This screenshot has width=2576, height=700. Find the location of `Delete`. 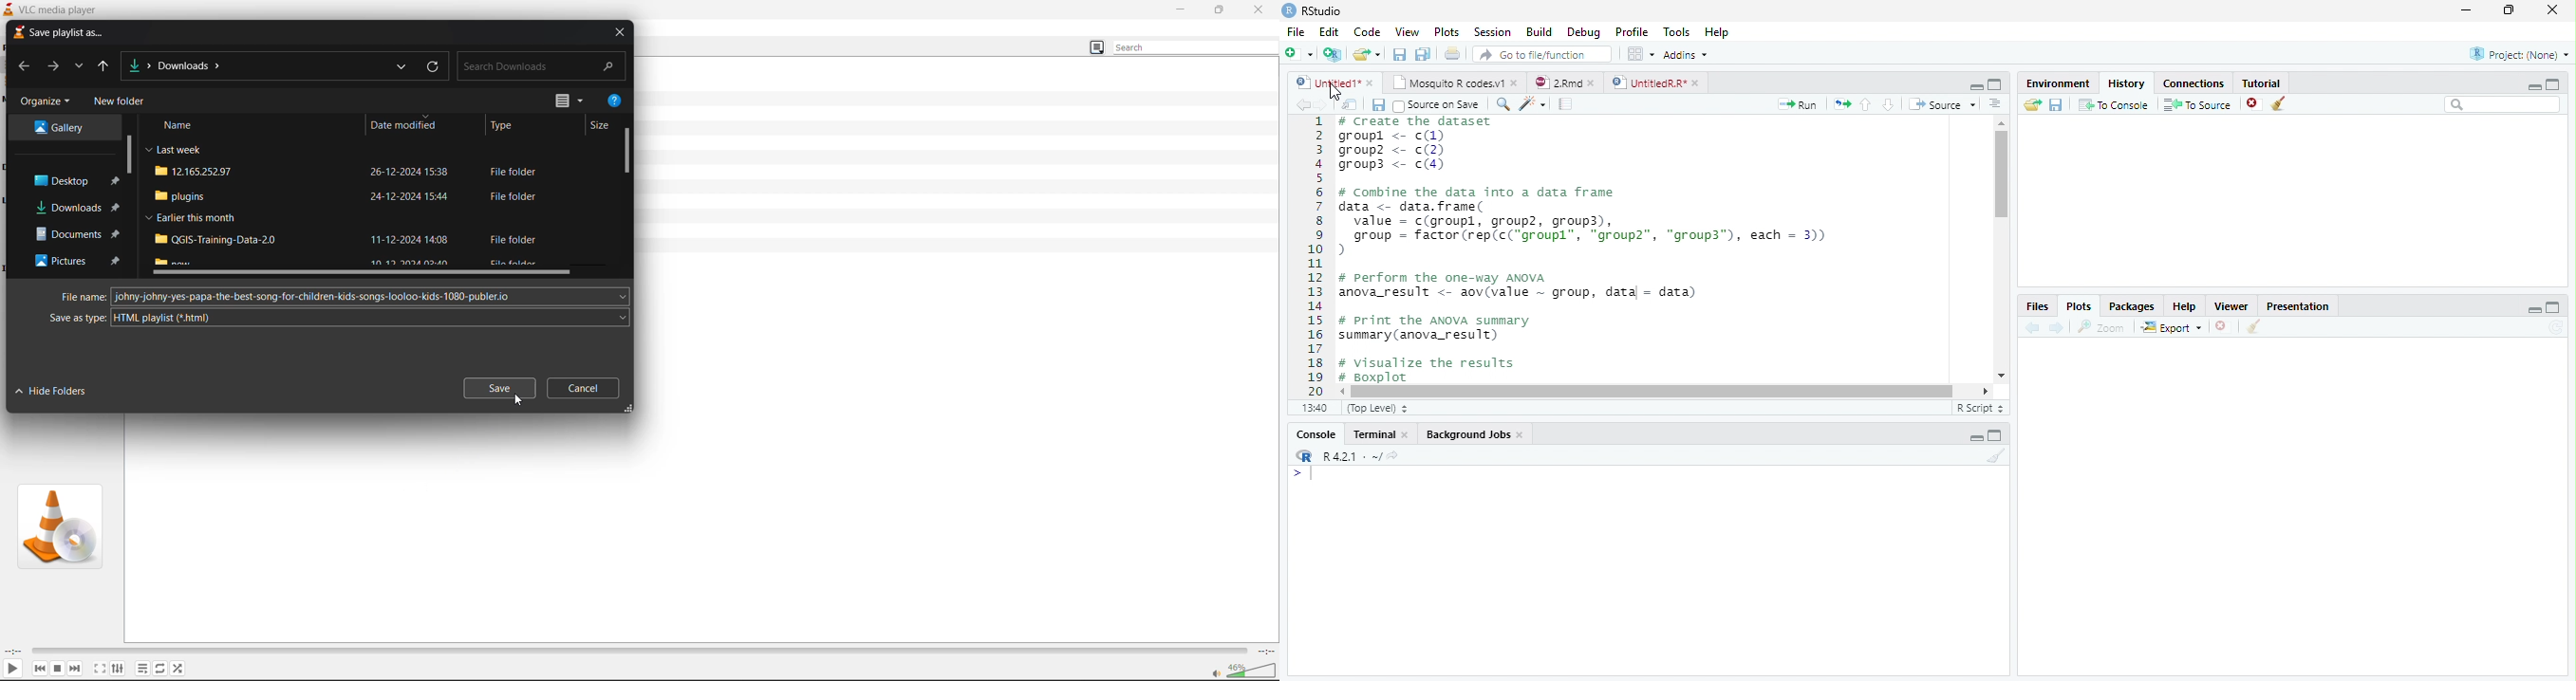

Delete is located at coordinates (2222, 327).